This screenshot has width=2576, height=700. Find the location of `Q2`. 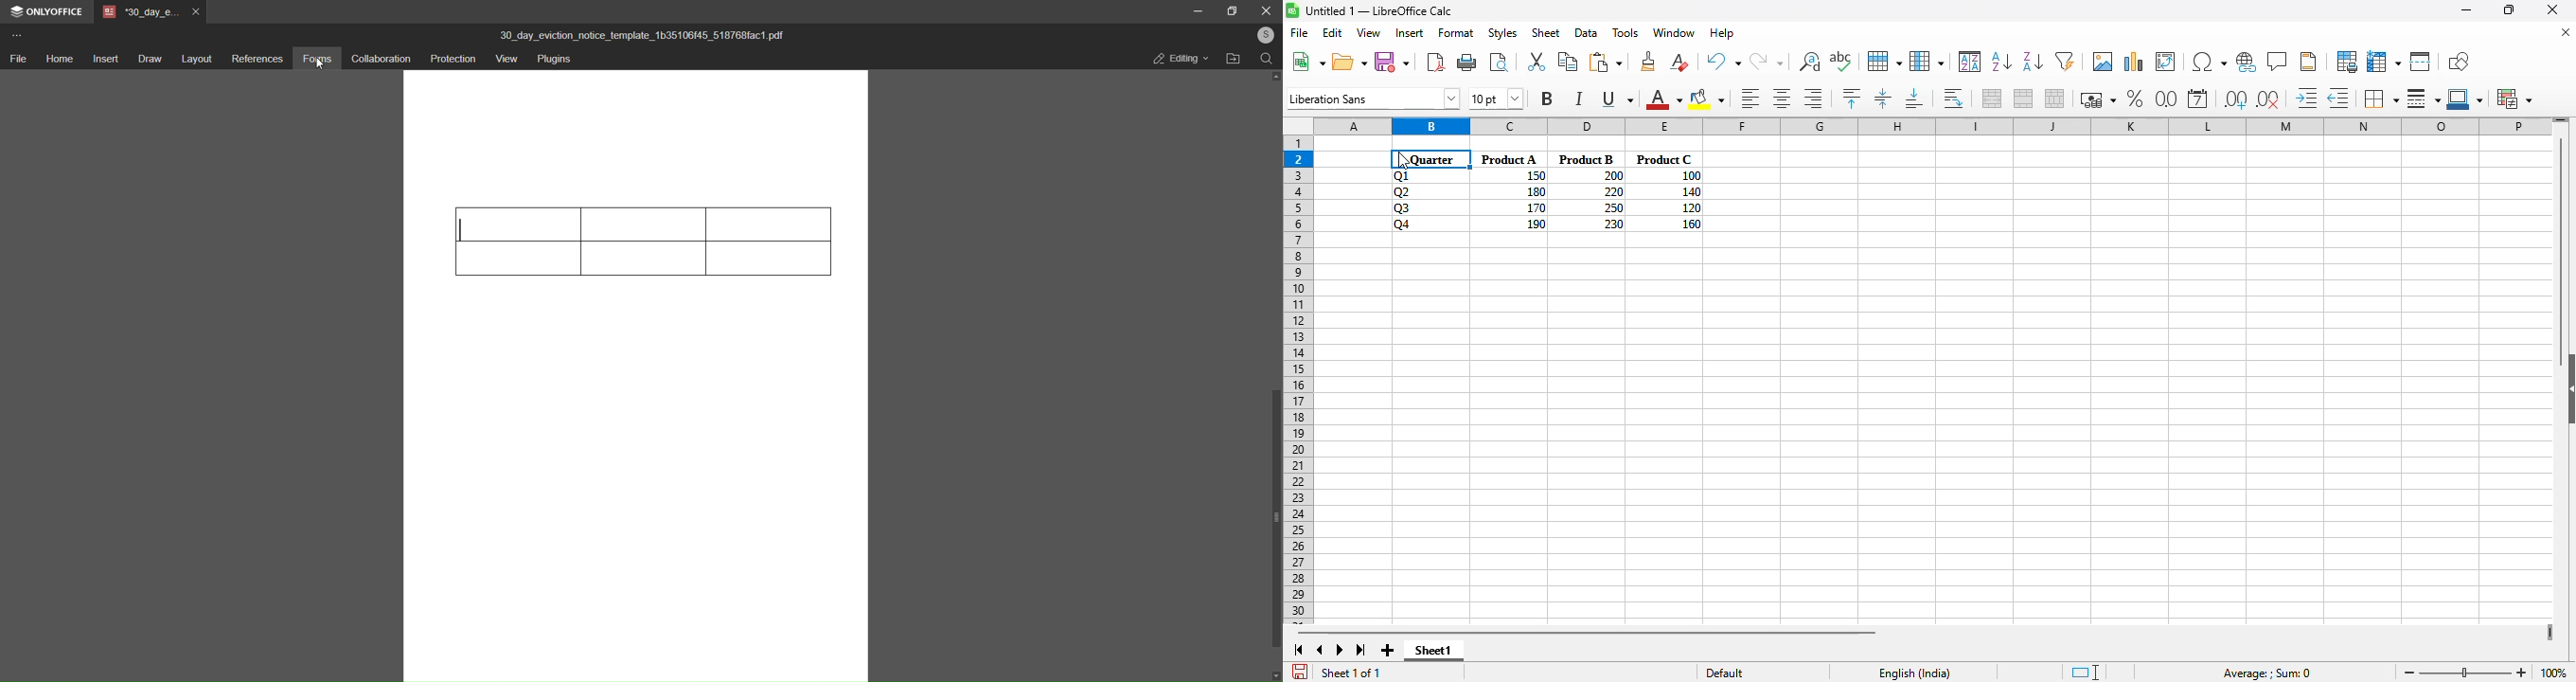

Q2 is located at coordinates (1403, 192).